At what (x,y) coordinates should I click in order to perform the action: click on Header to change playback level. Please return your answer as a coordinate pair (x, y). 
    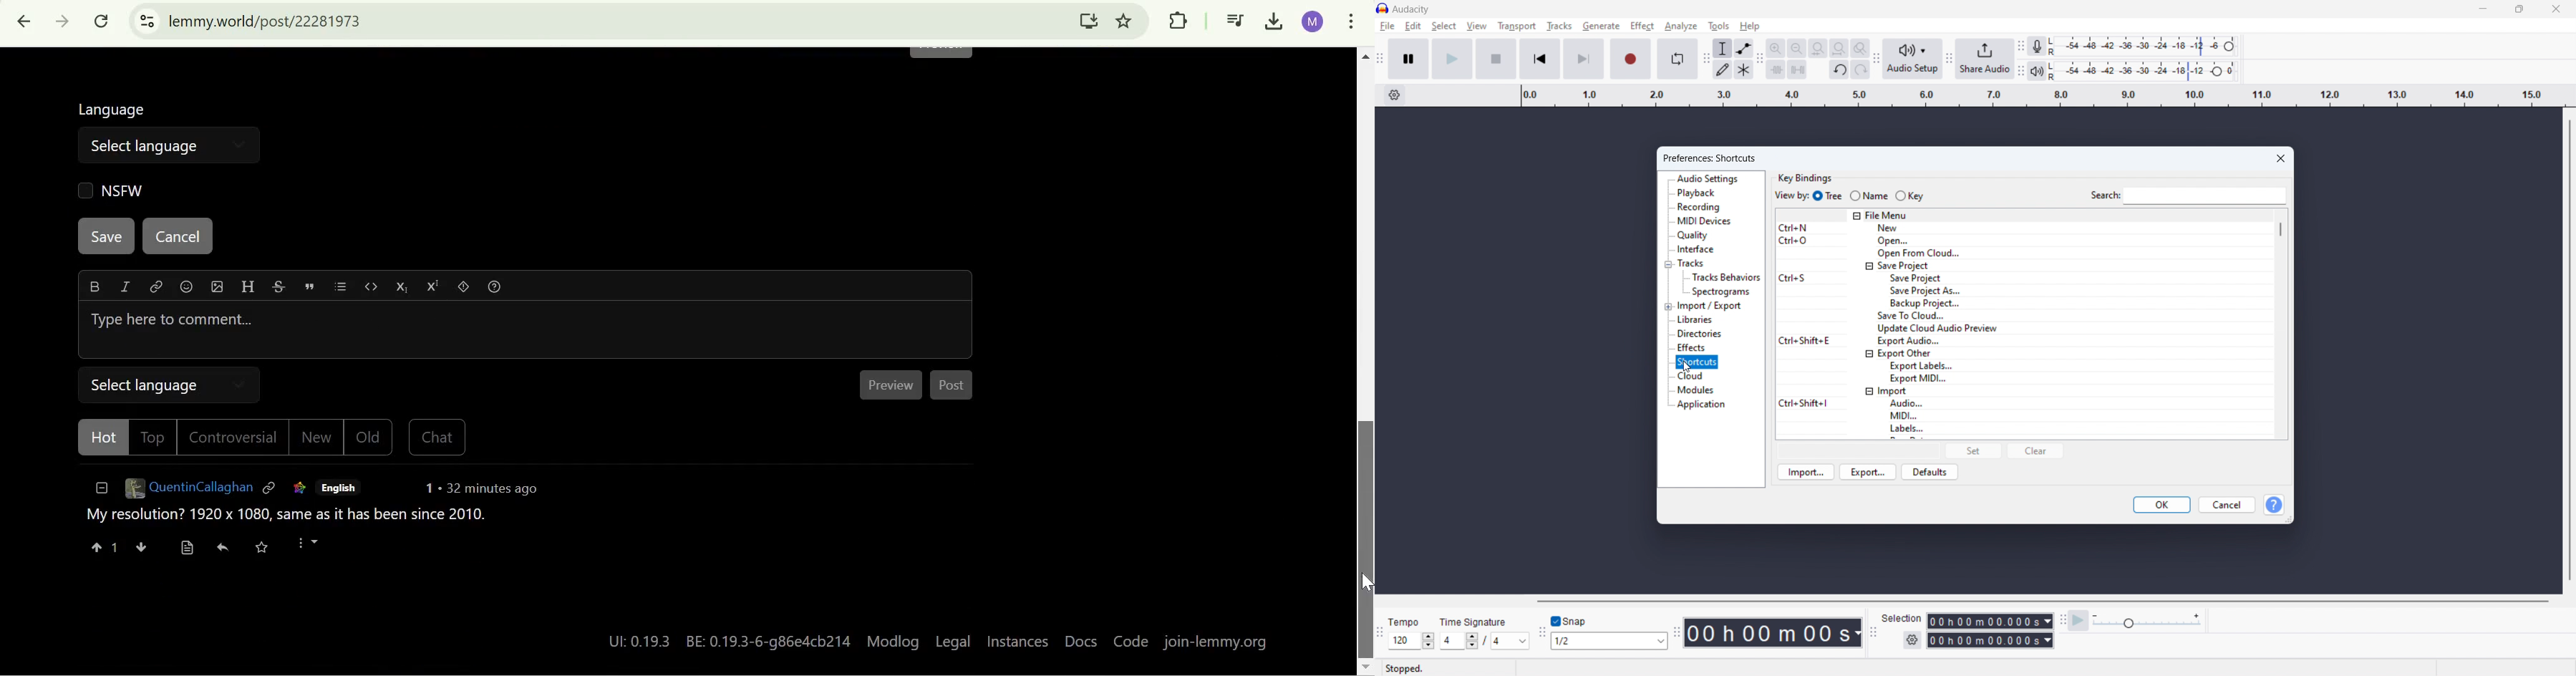
    Looking at the image, I should click on (2218, 71).